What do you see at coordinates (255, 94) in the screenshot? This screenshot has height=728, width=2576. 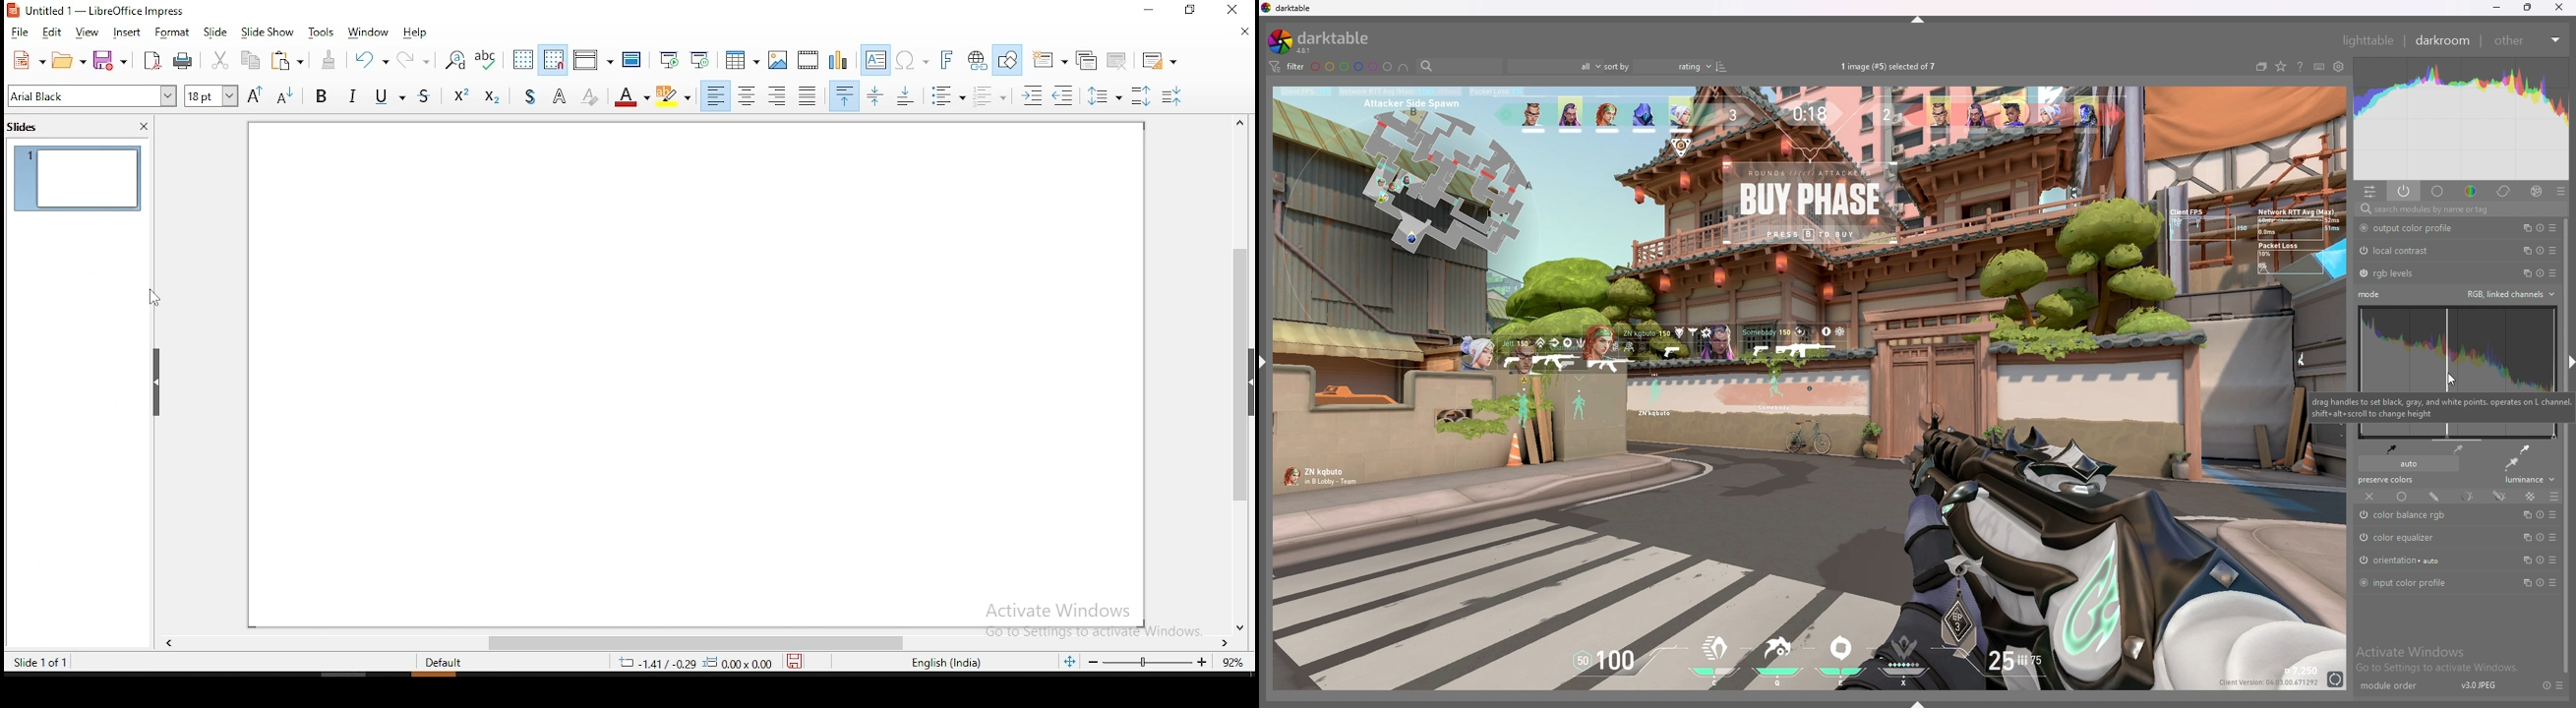 I see `increase font size` at bounding box center [255, 94].